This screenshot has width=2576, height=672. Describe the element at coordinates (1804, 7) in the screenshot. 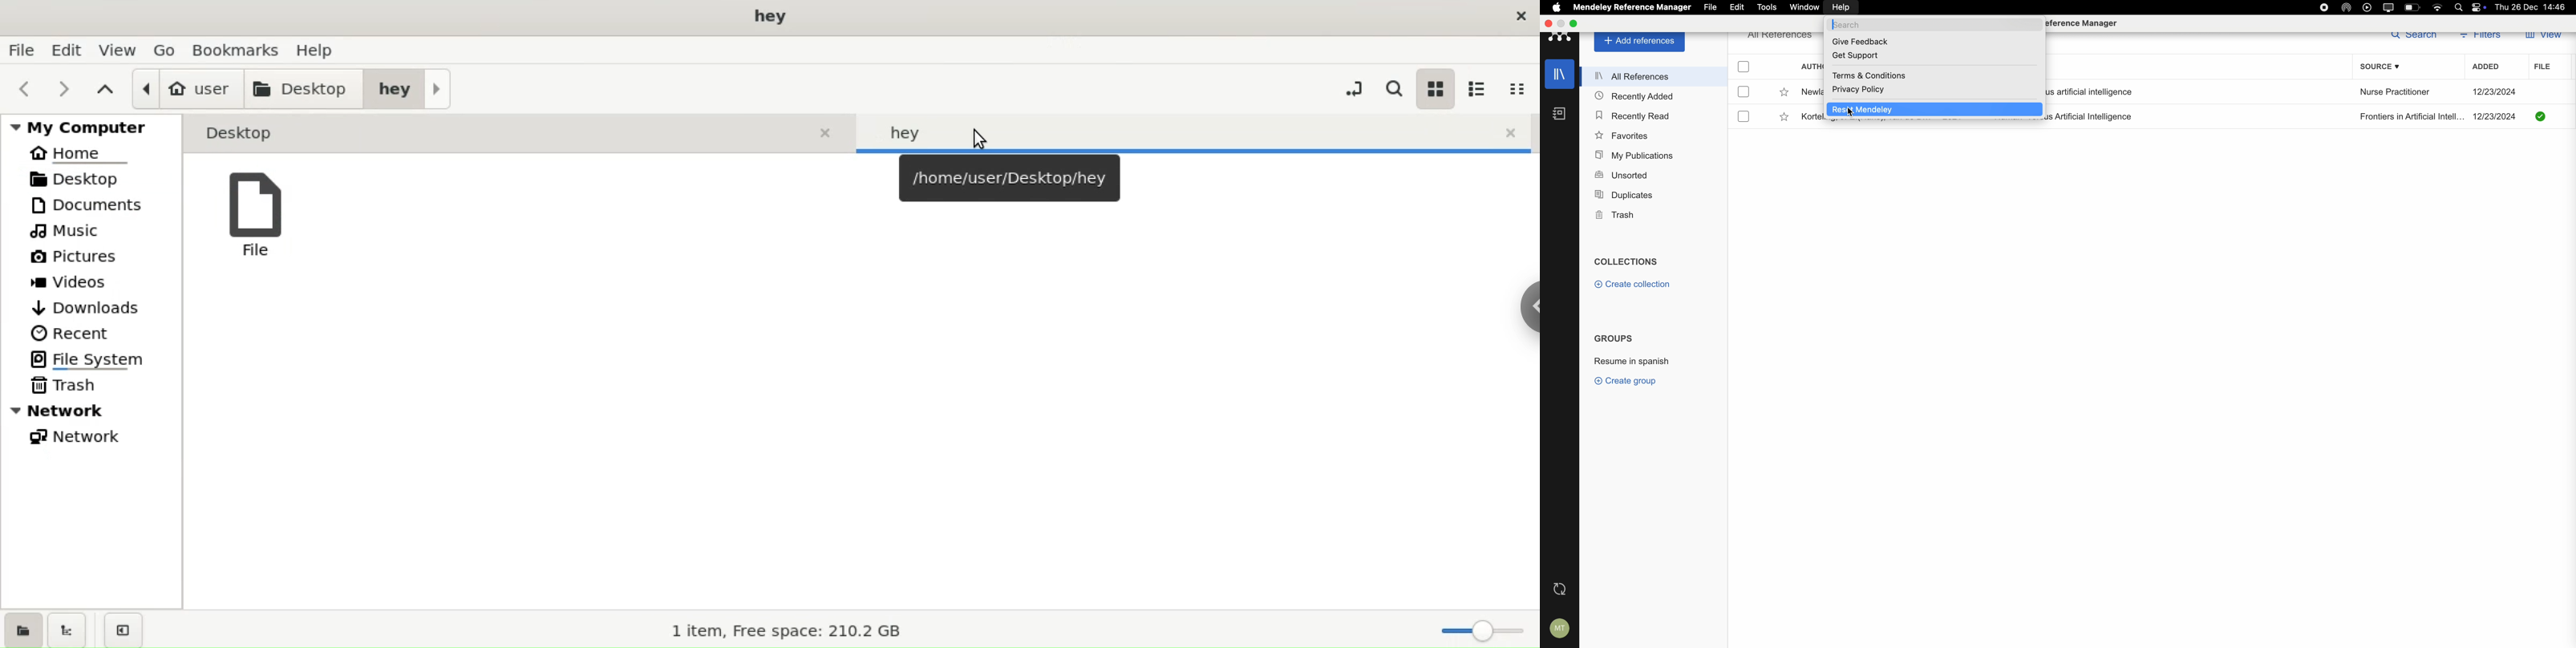

I see `window` at that location.